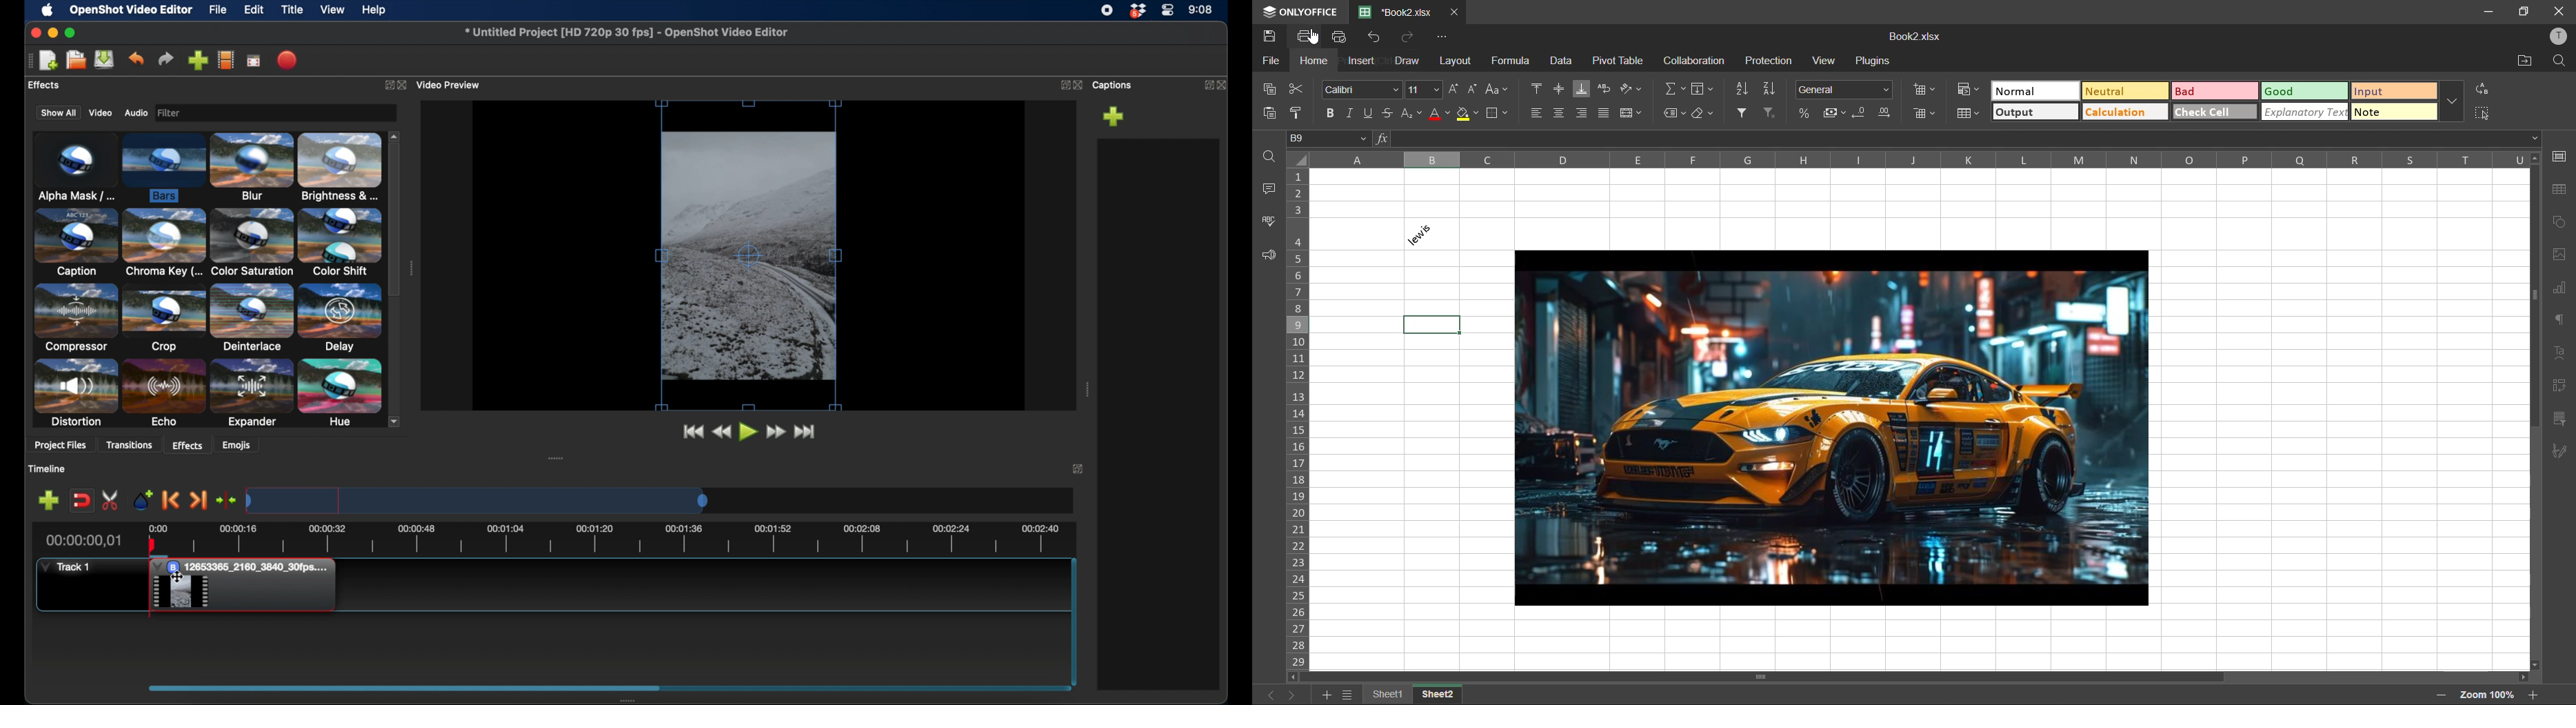  Describe the element at coordinates (2035, 112) in the screenshot. I see `output` at that location.